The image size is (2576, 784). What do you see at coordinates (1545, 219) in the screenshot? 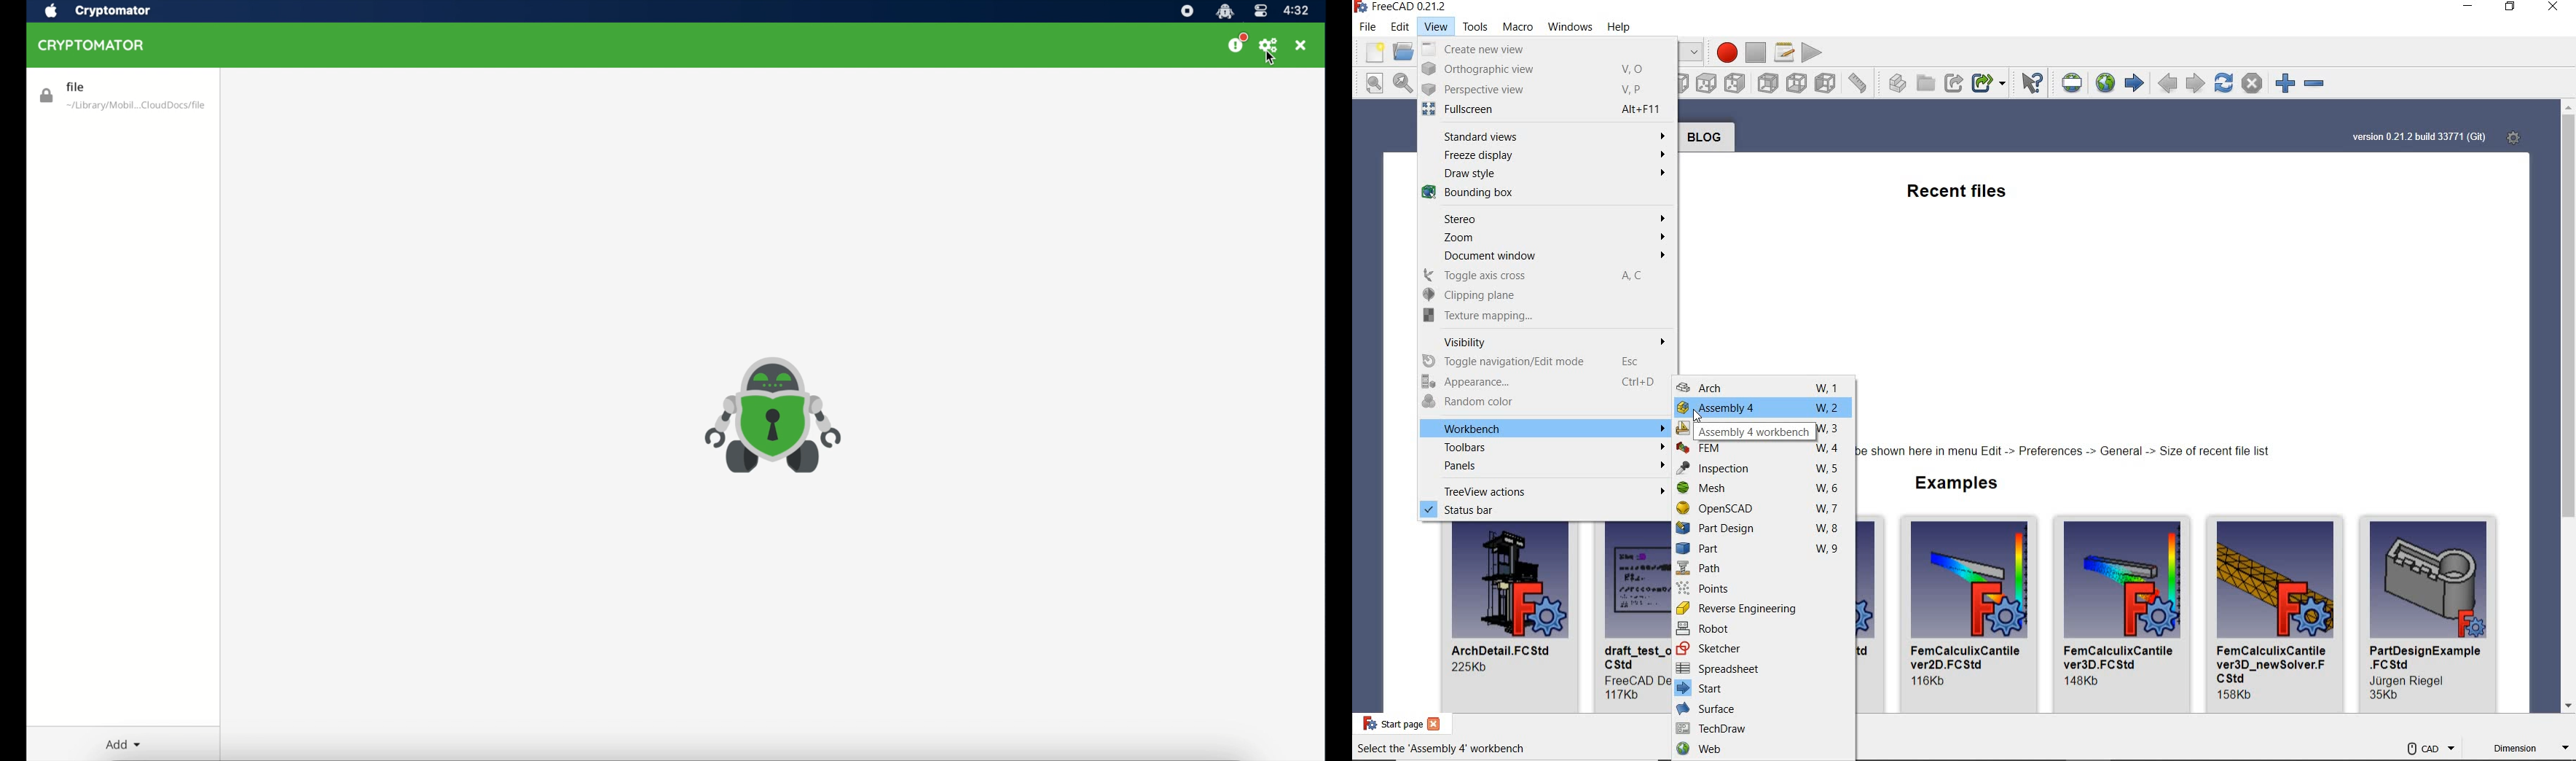
I see `stereo` at bounding box center [1545, 219].